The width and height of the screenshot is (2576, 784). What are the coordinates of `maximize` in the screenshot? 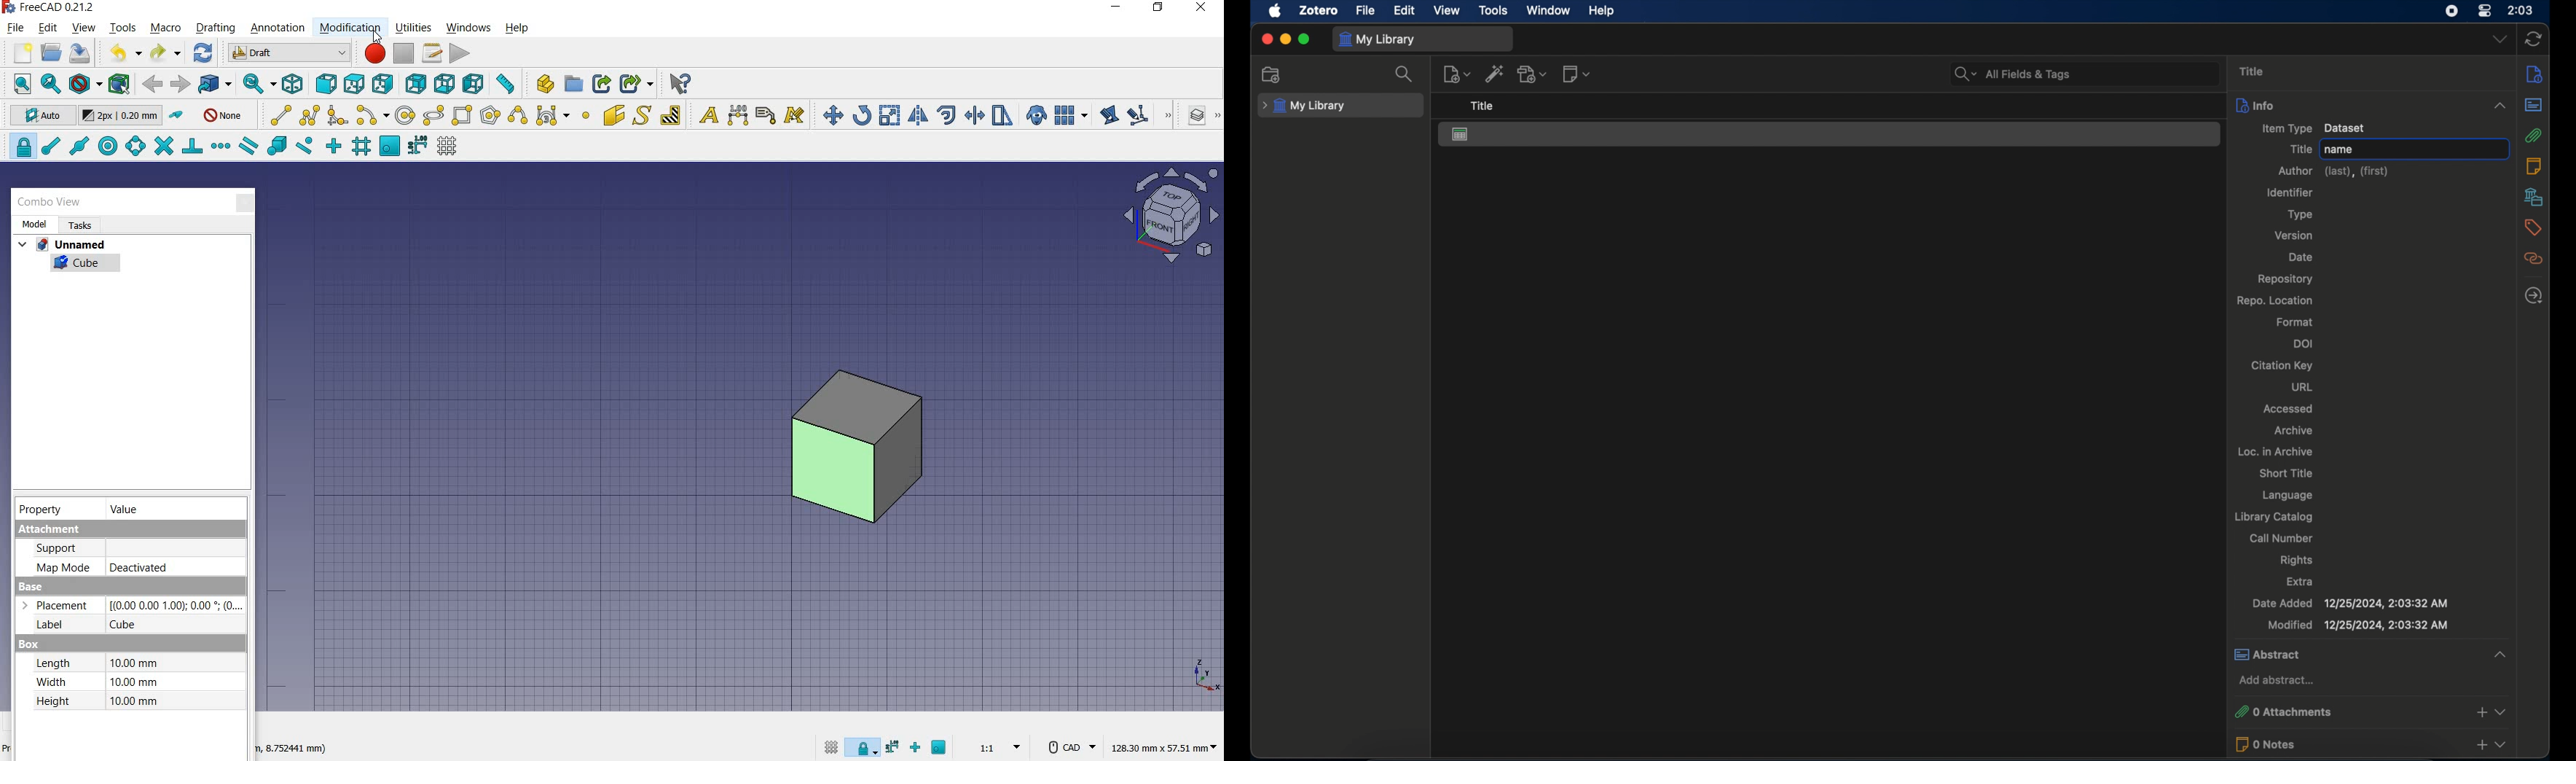 It's located at (1305, 39).